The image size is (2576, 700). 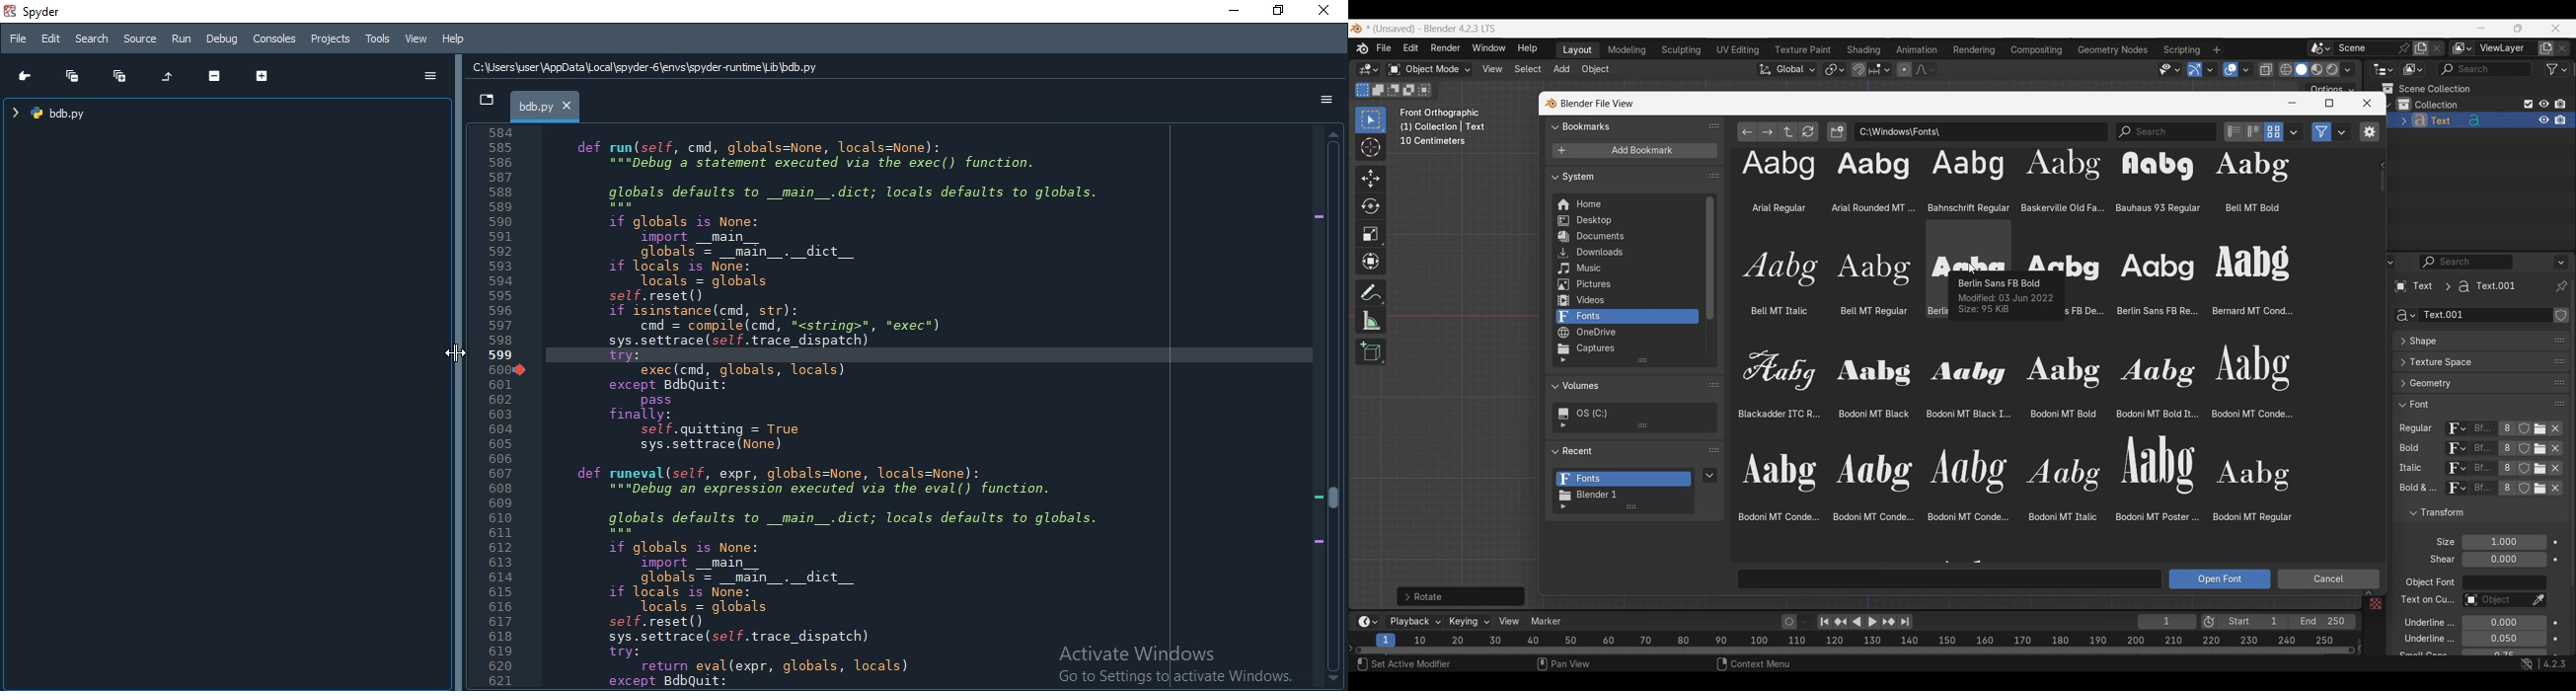 What do you see at coordinates (2413, 70) in the screenshot?
I see `Display mode` at bounding box center [2413, 70].